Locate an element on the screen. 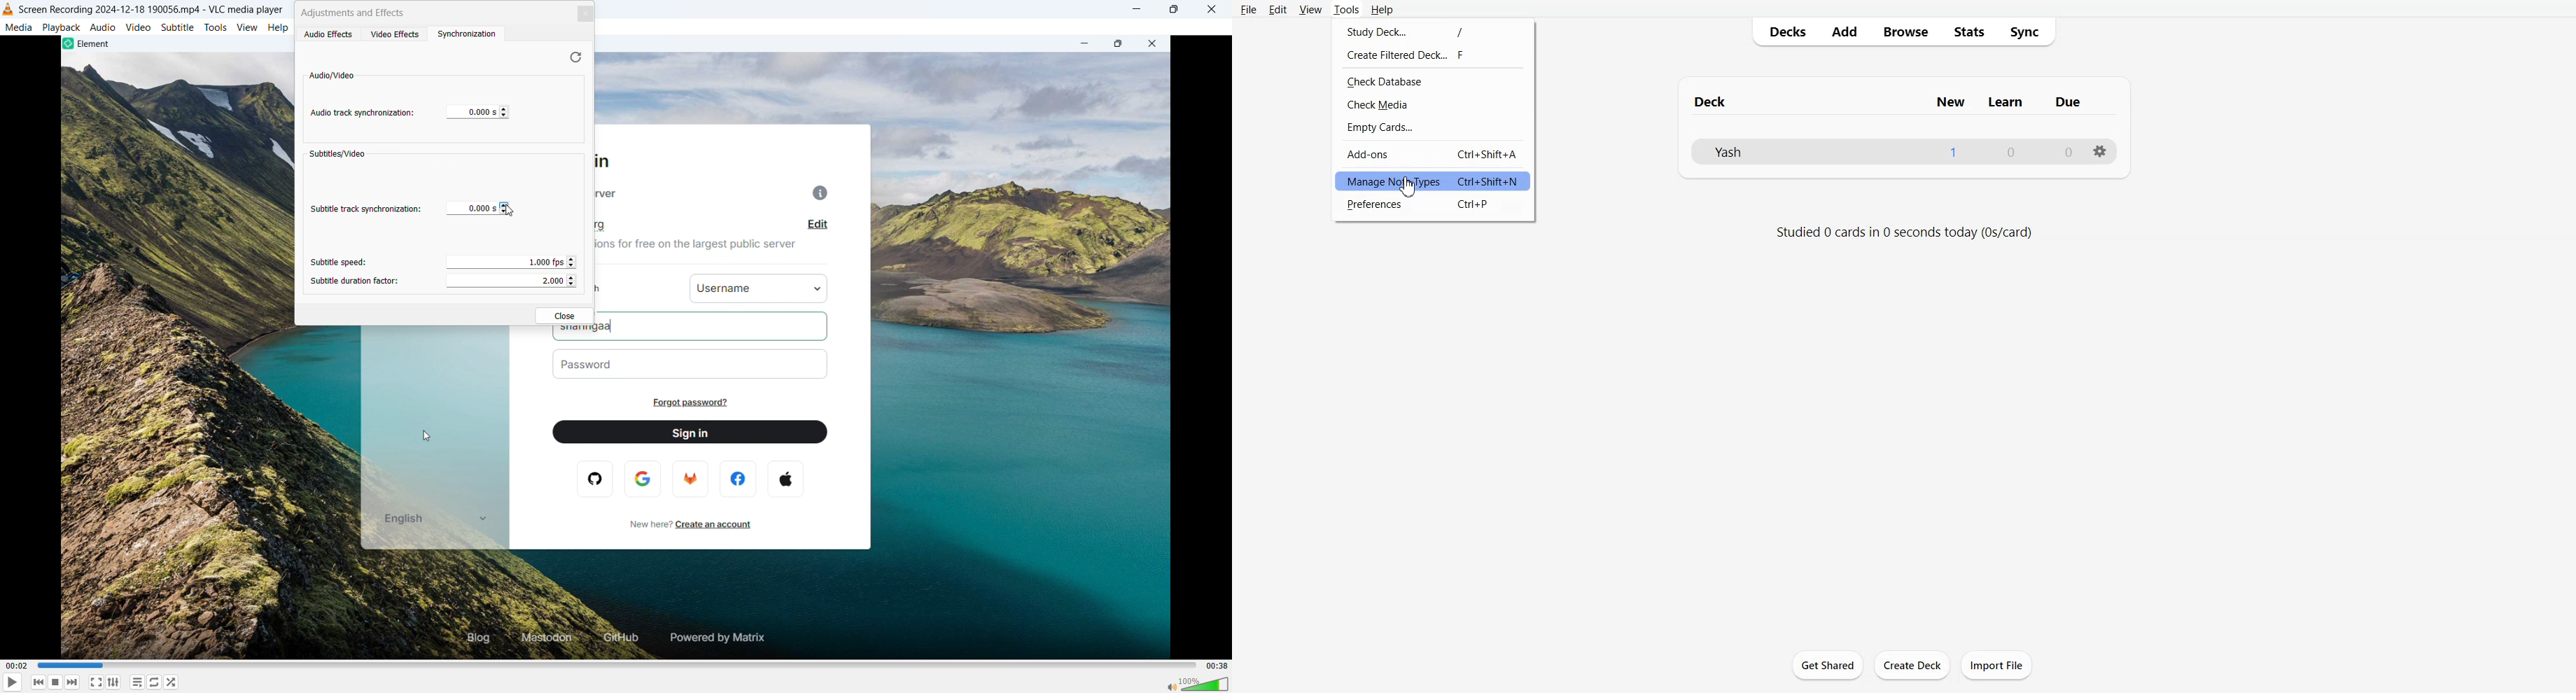 The image size is (2576, 700). sign in is located at coordinates (691, 432).